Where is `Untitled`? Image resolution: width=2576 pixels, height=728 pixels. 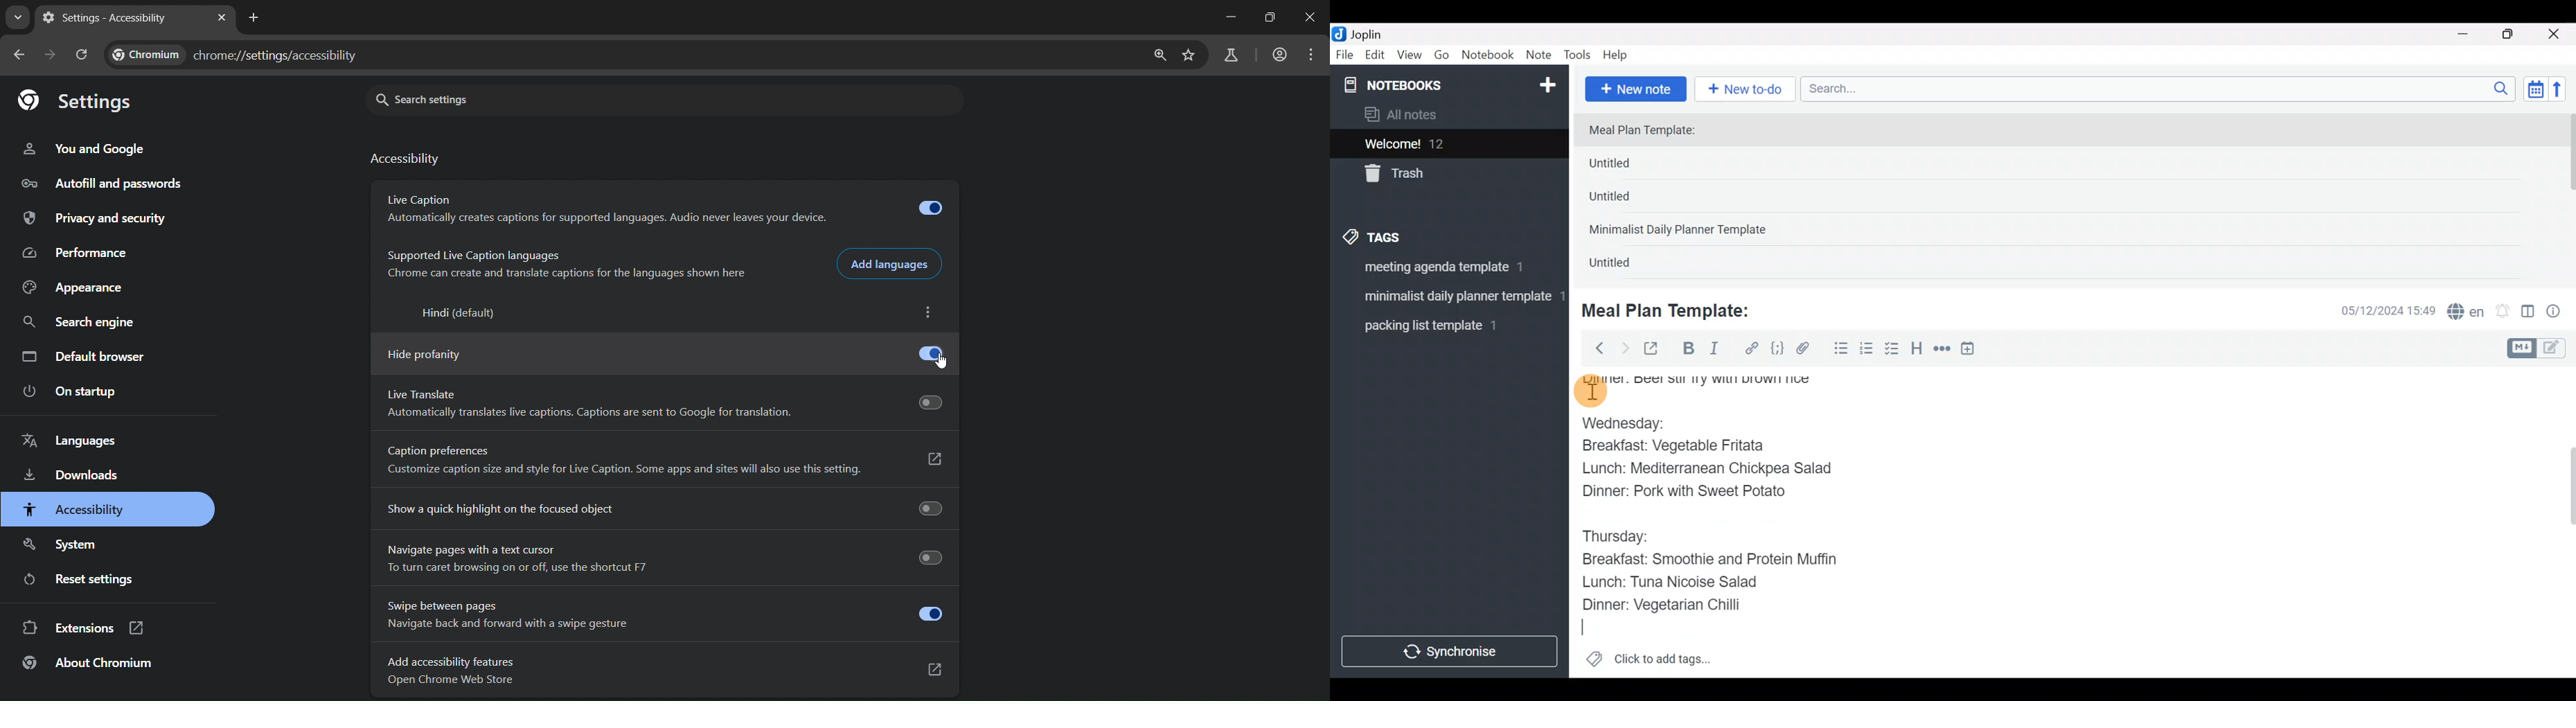 Untitled is located at coordinates (1625, 265).